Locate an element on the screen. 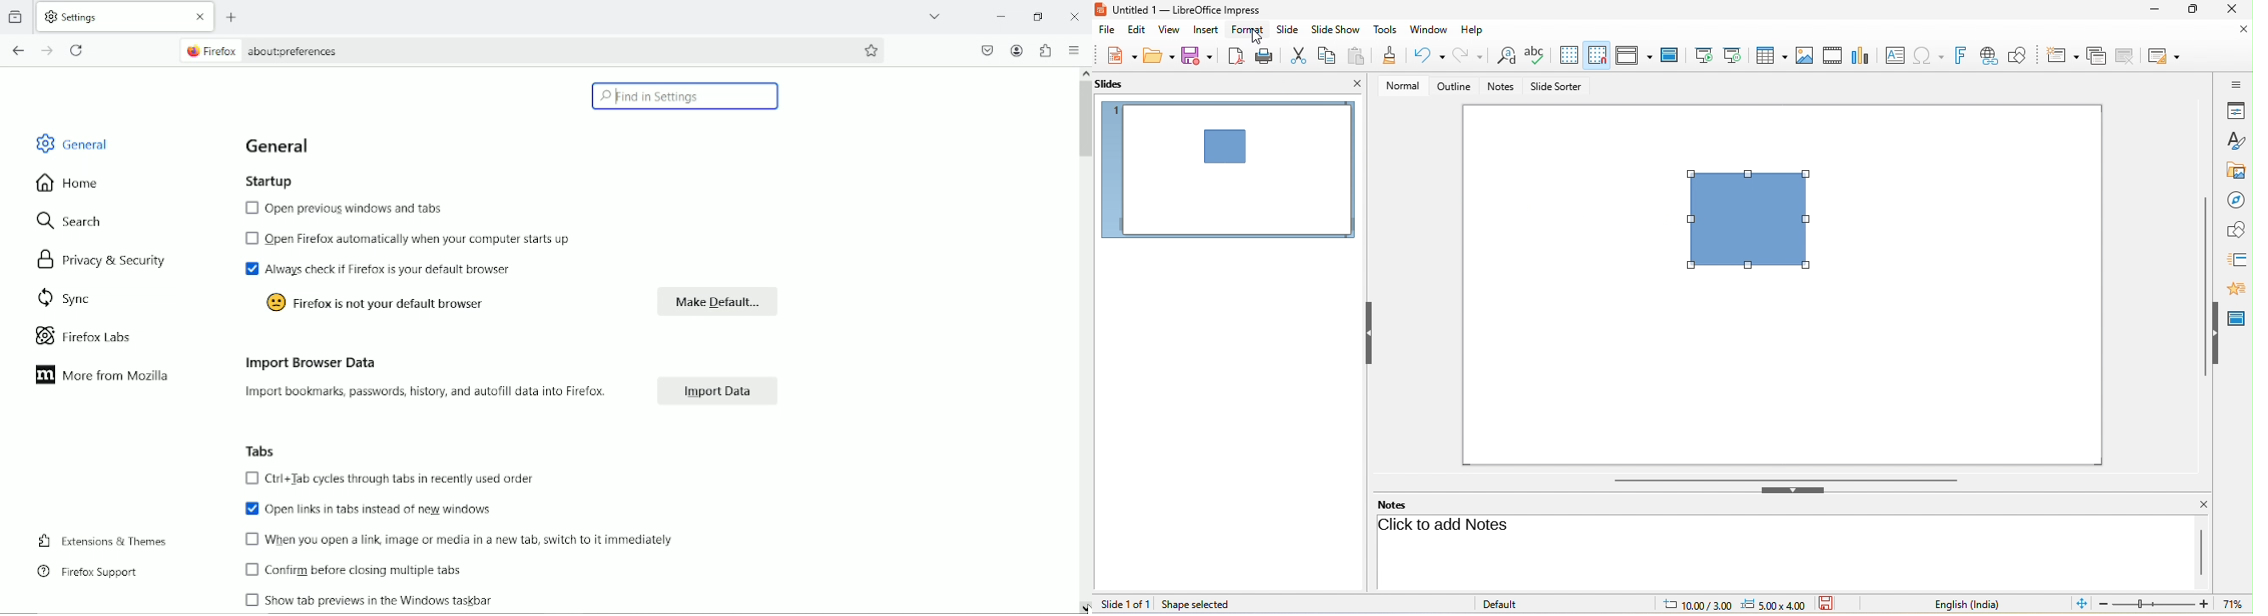 The image size is (2268, 616). normal is located at coordinates (1403, 86).